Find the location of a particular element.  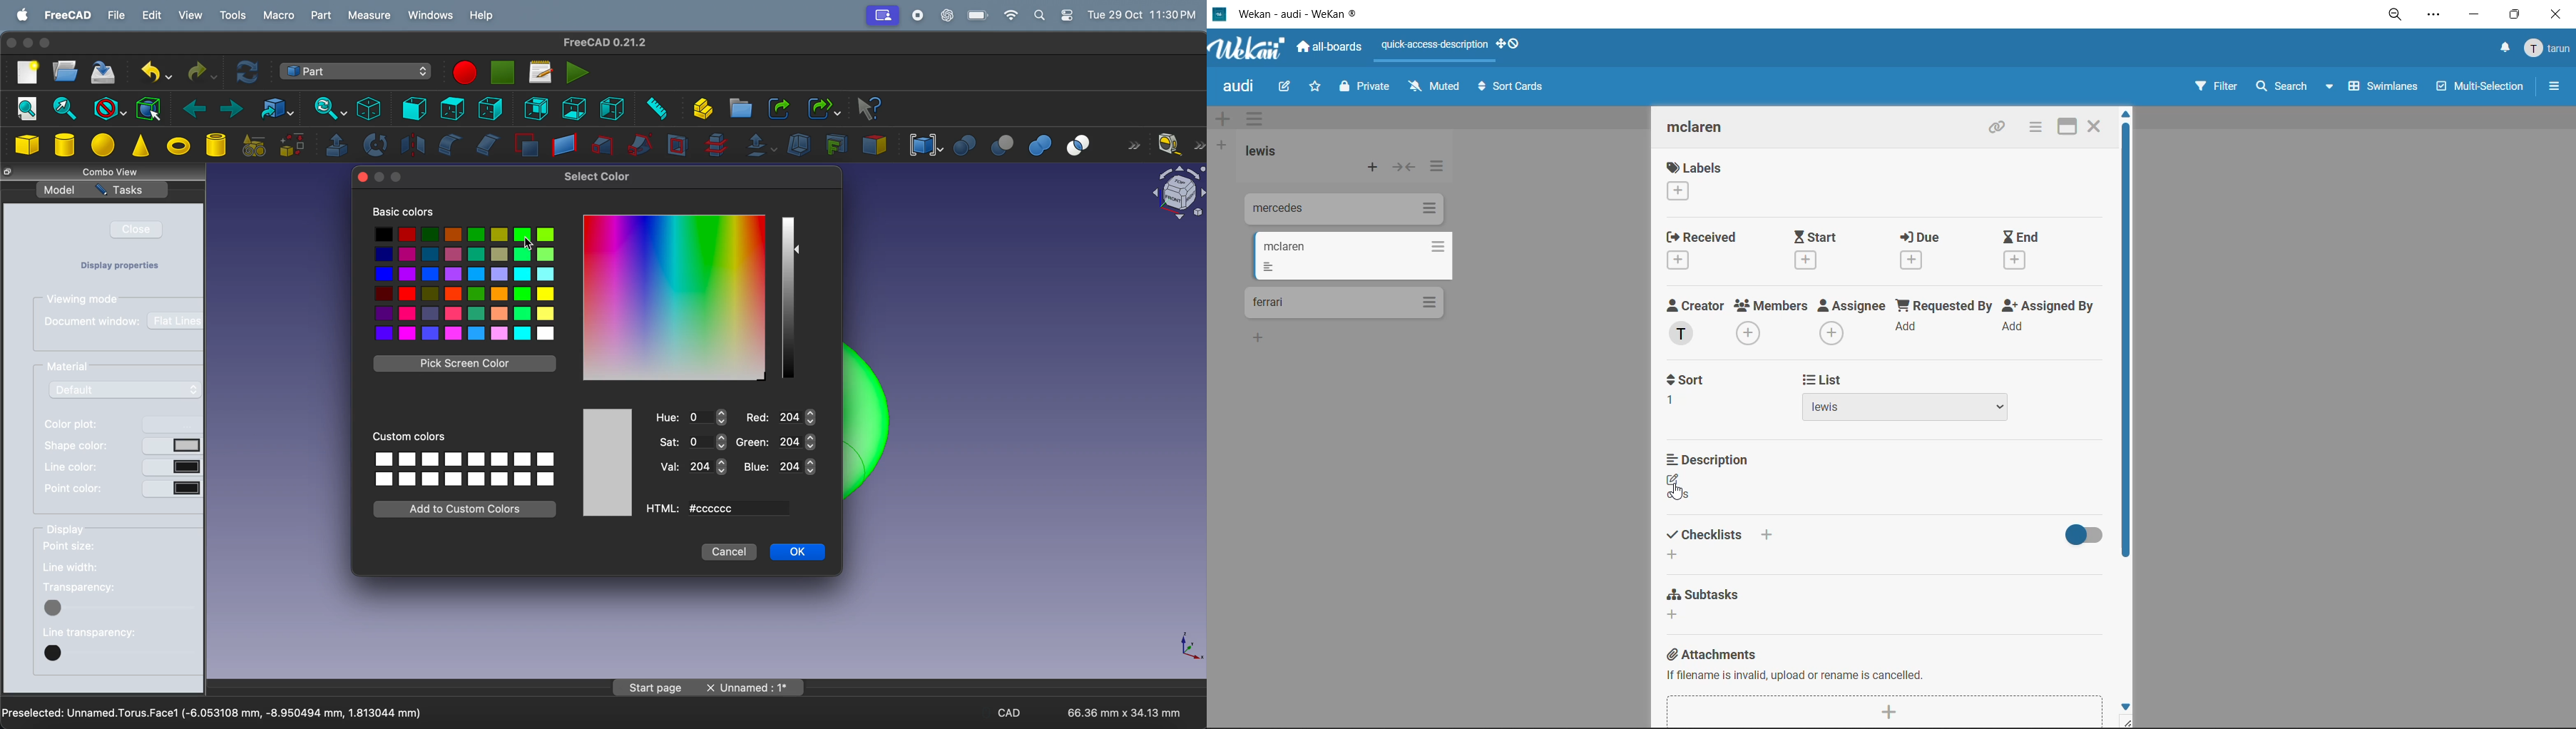

menu is located at coordinates (2549, 49).